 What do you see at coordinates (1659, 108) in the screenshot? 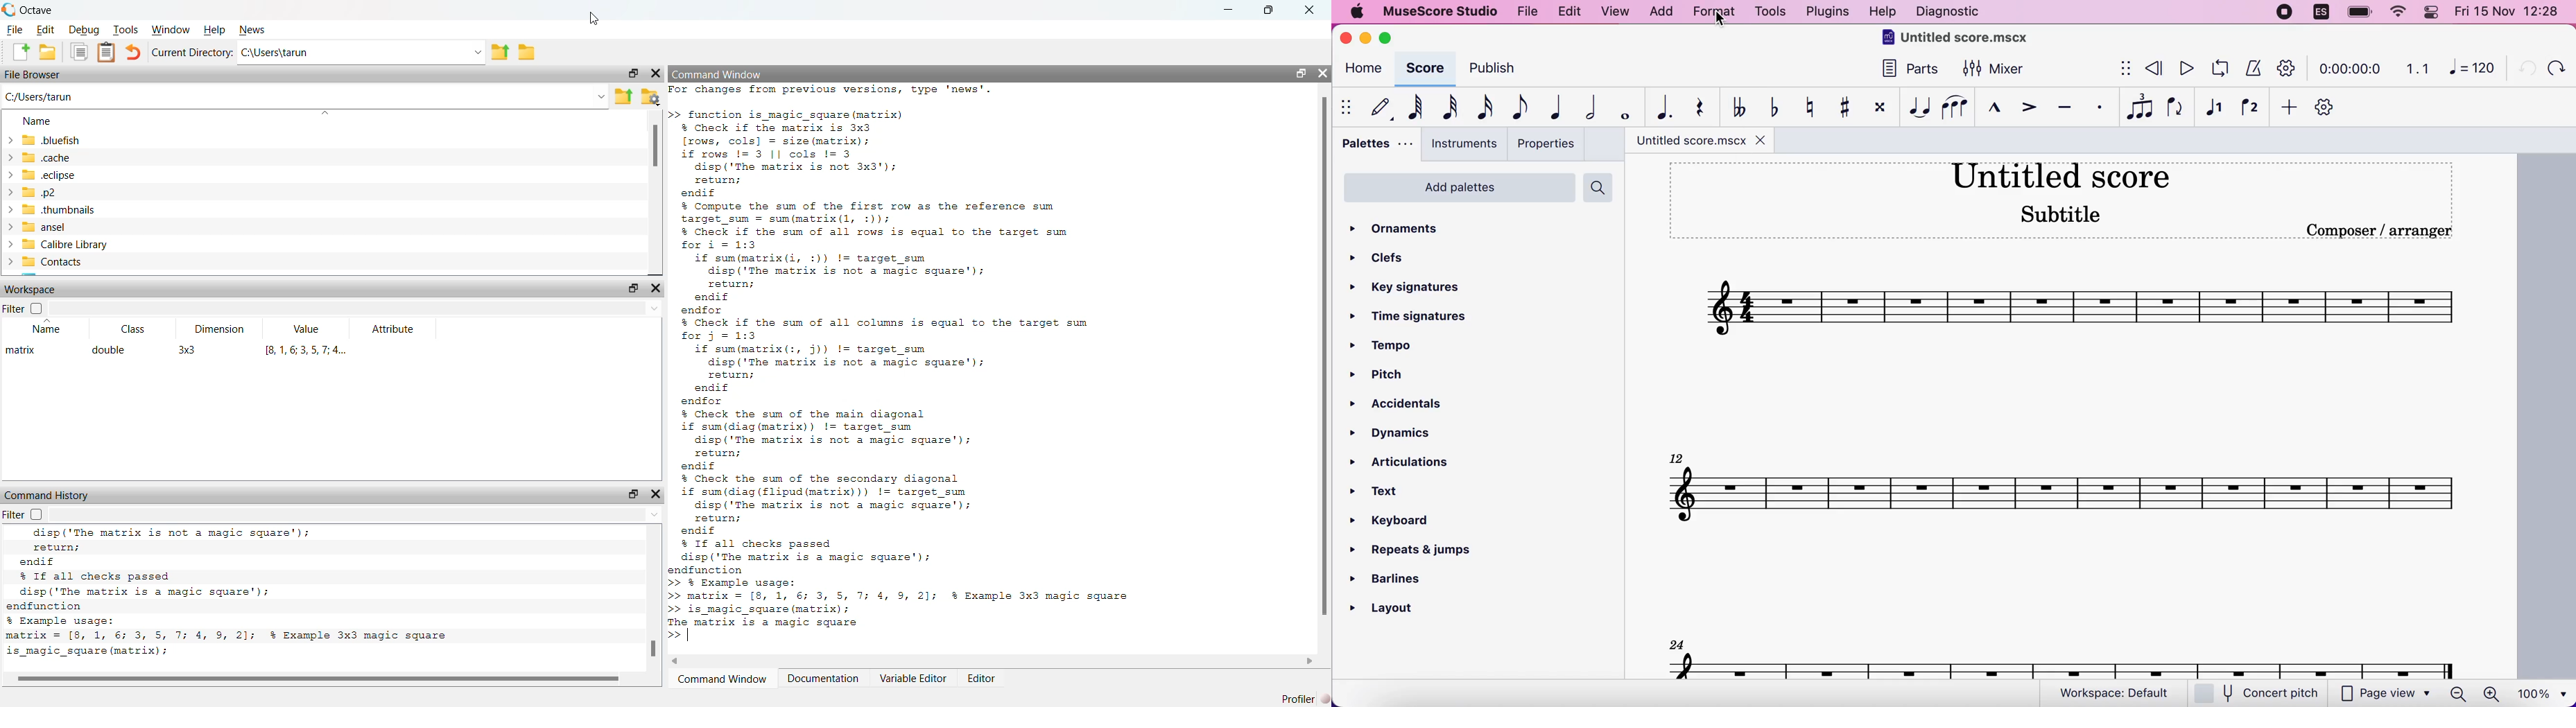
I see `augmentation dot` at bounding box center [1659, 108].